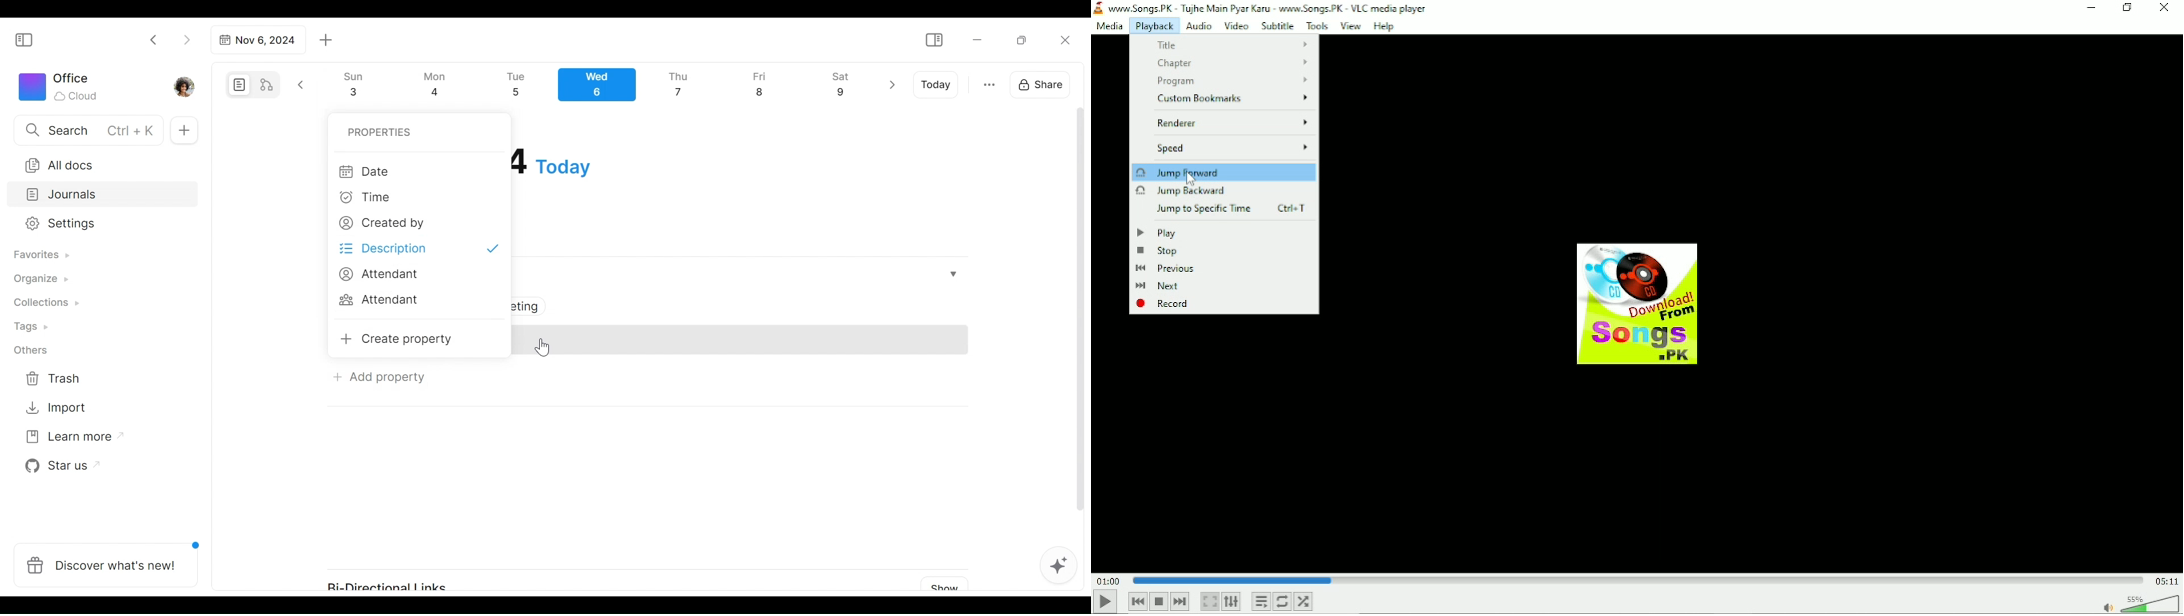 The image size is (2184, 616). I want to click on Record, so click(1164, 304).